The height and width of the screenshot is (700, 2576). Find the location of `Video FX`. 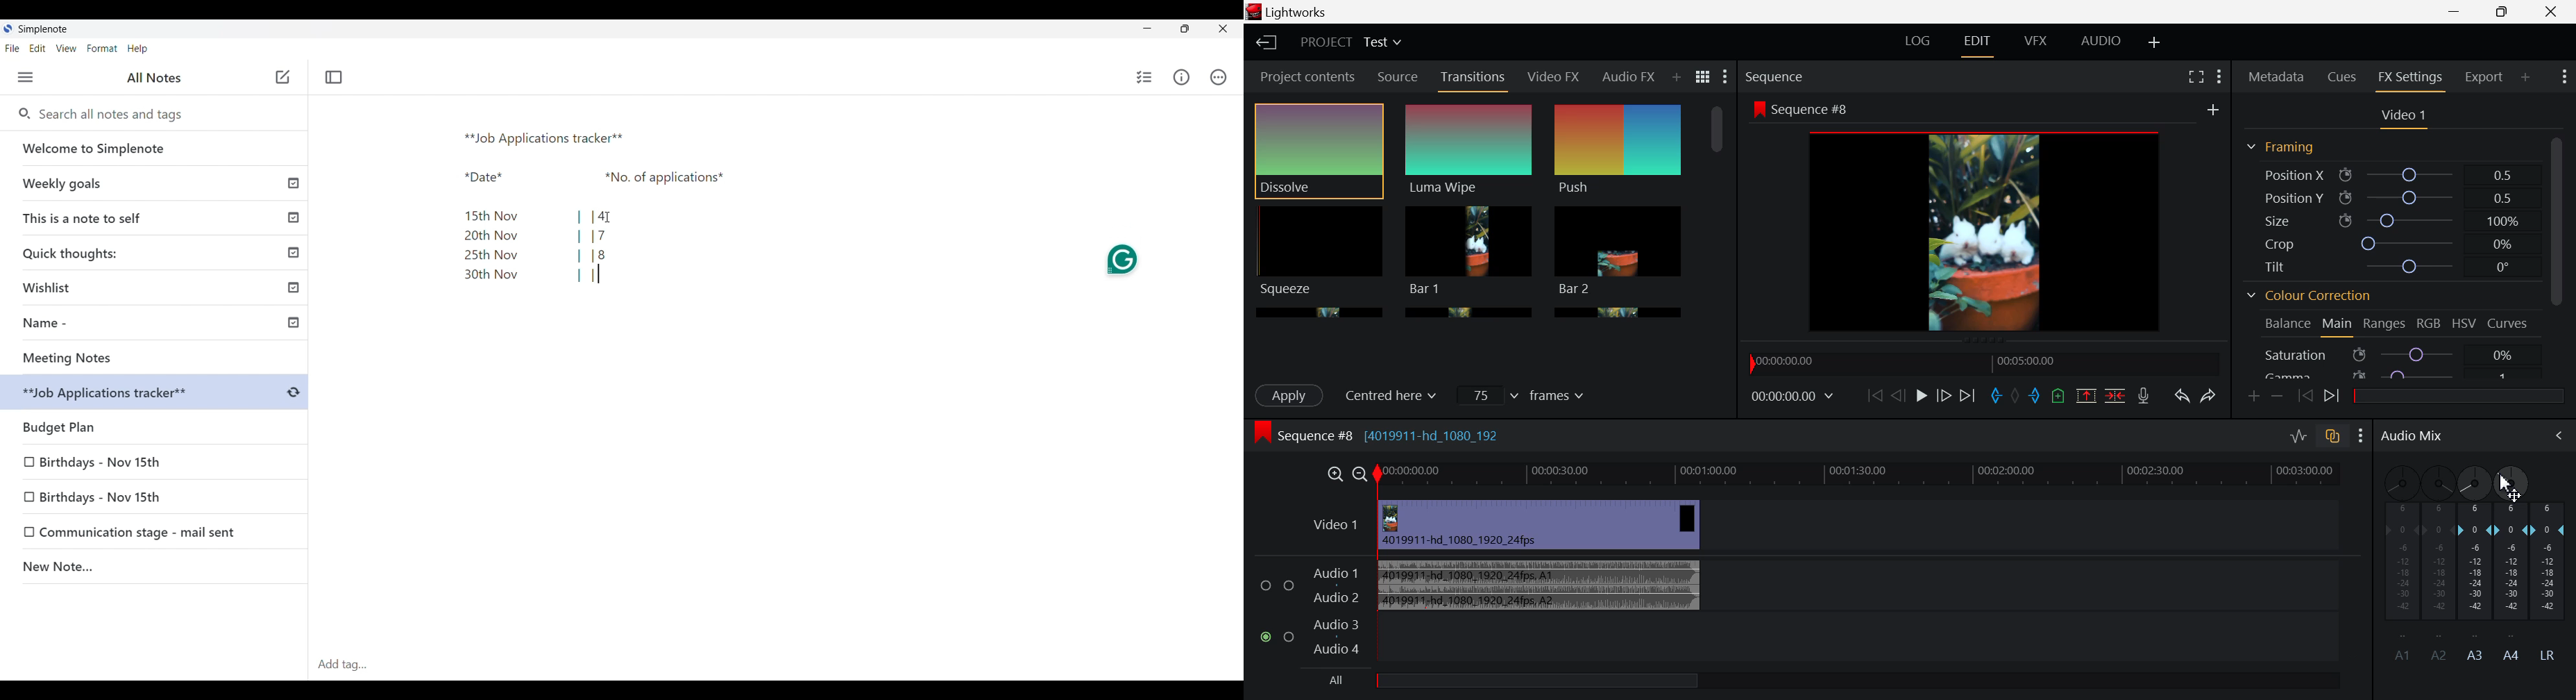

Video FX is located at coordinates (1552, 78).